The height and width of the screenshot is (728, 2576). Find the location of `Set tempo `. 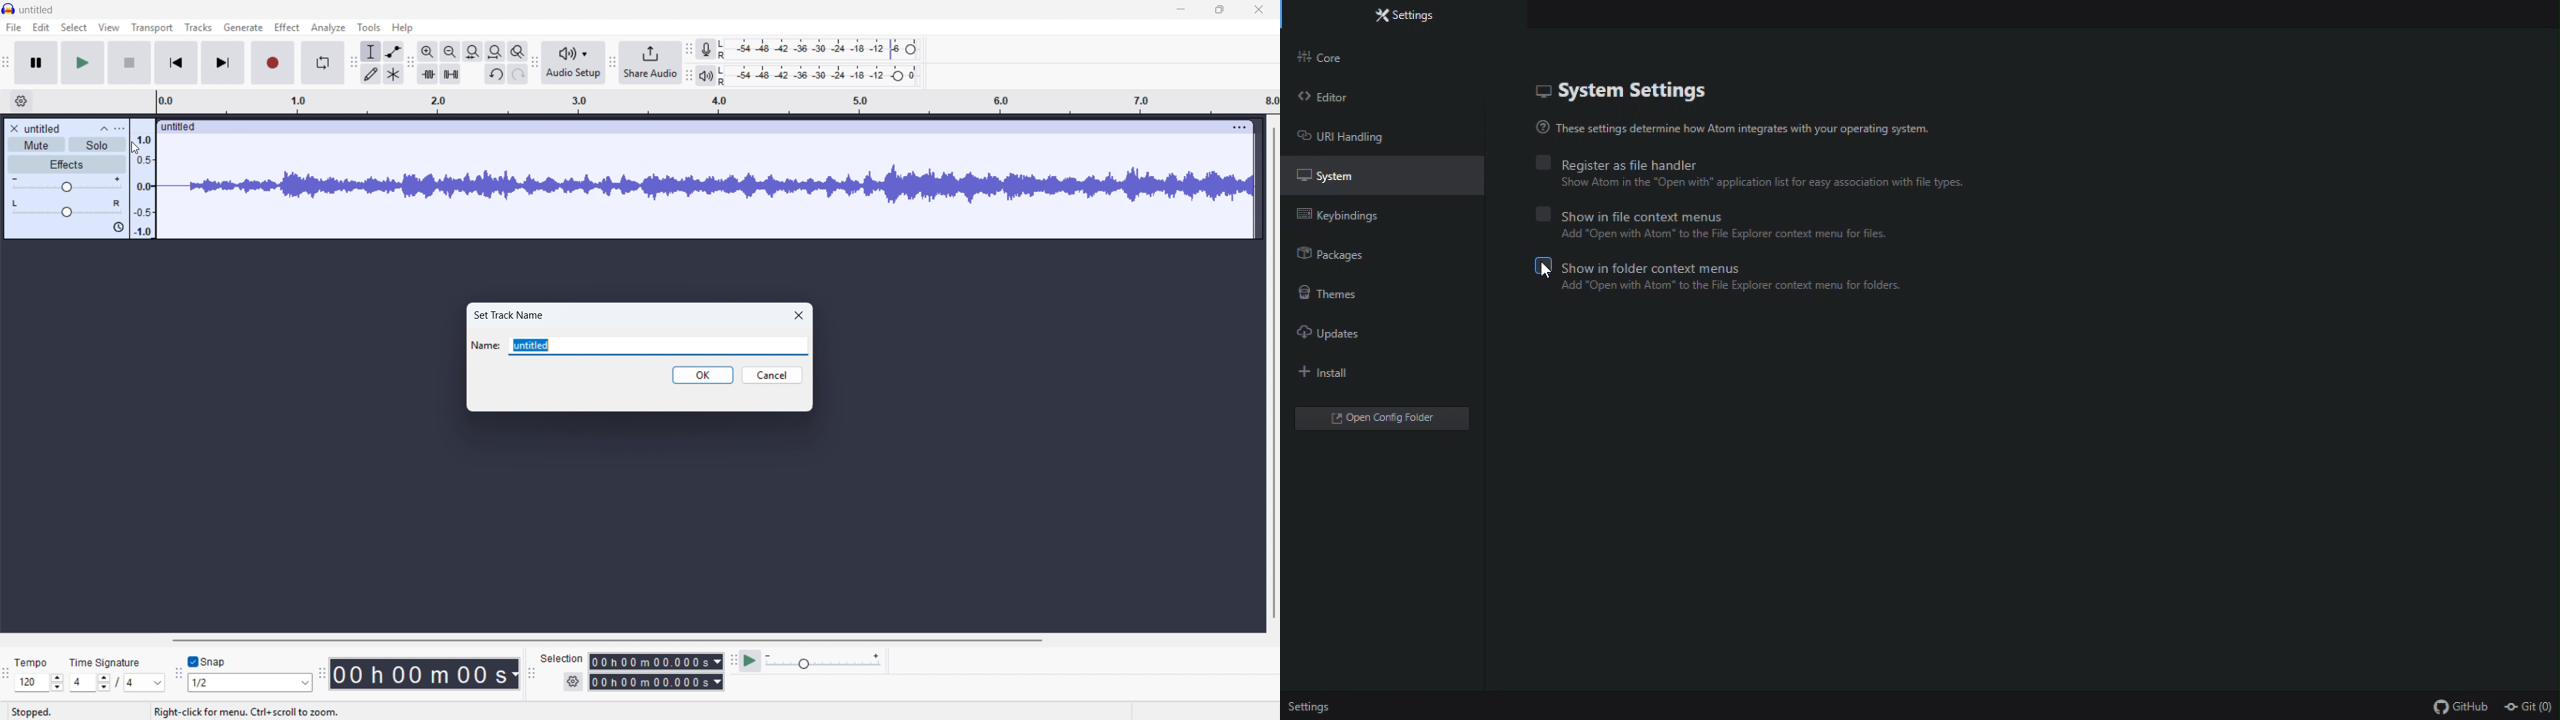

Set tempo  is located at coordinates (39, 683).